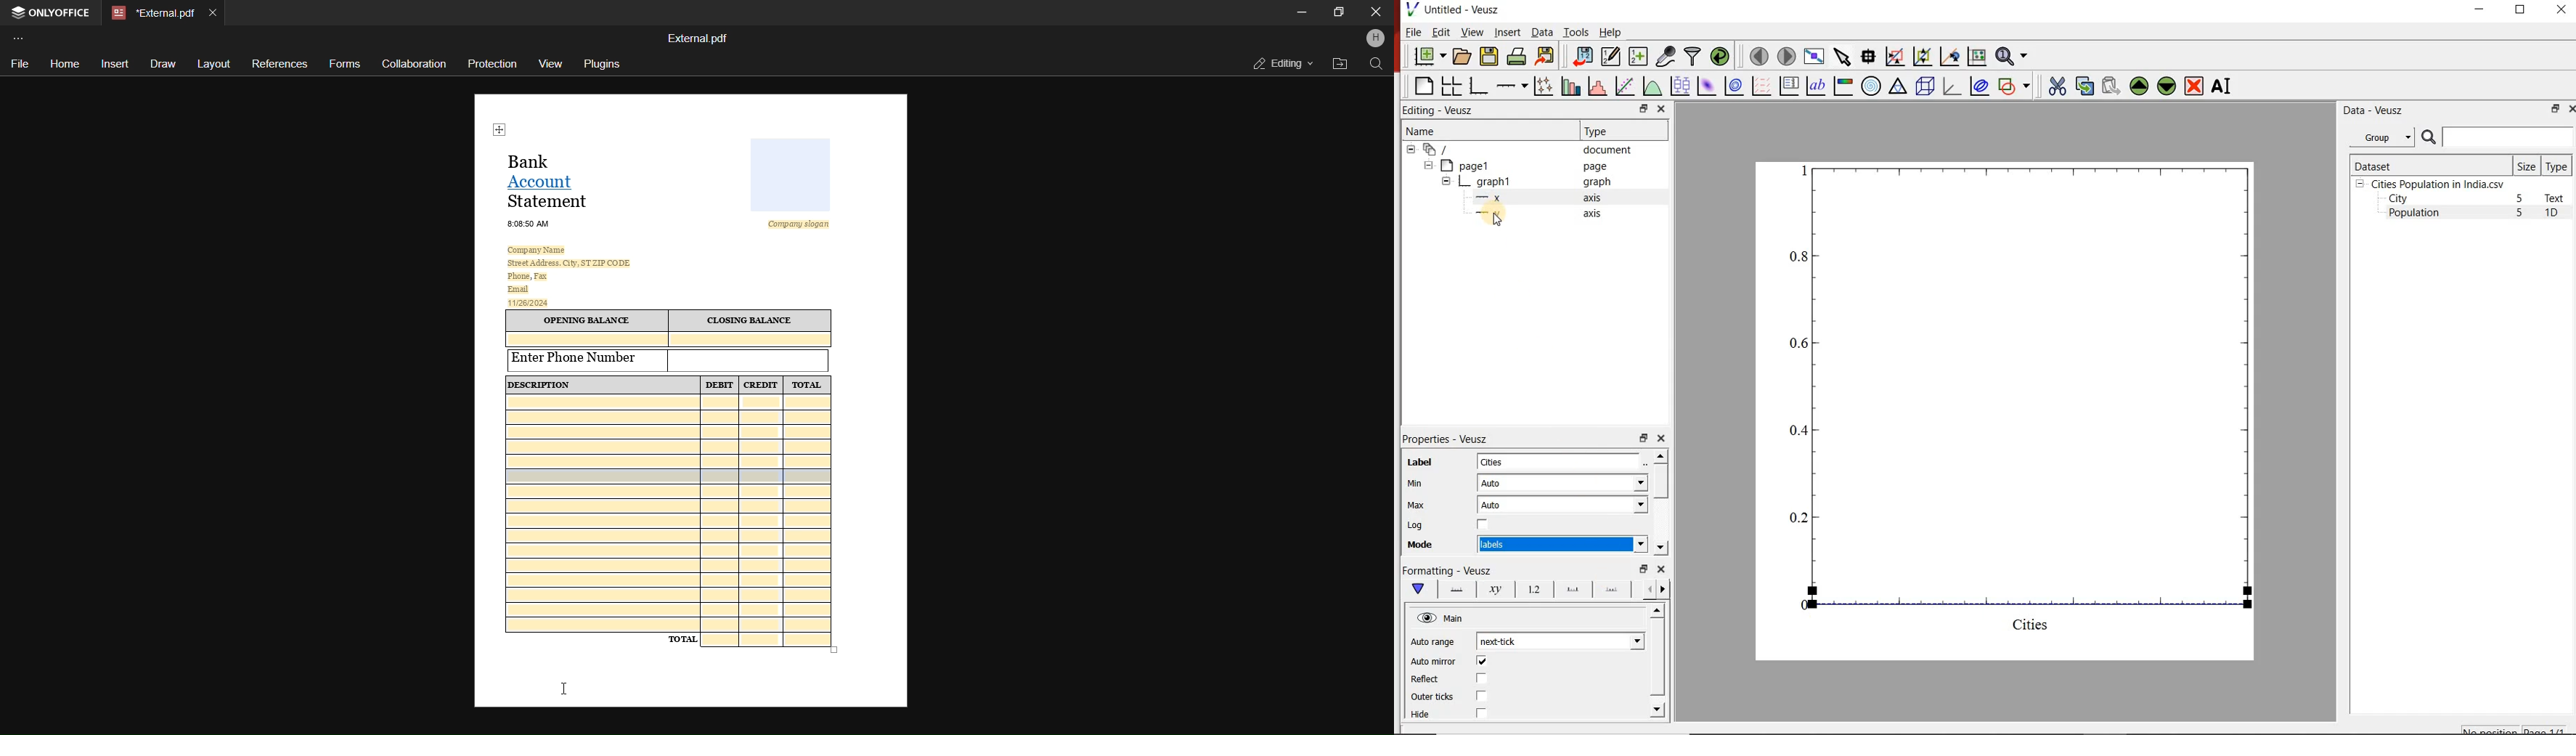 Image resolution: width=2576 pixels, height=756 pixels. Describe the element at coordinates (720, 386) in the screenshot. I see `Debit` at that location.